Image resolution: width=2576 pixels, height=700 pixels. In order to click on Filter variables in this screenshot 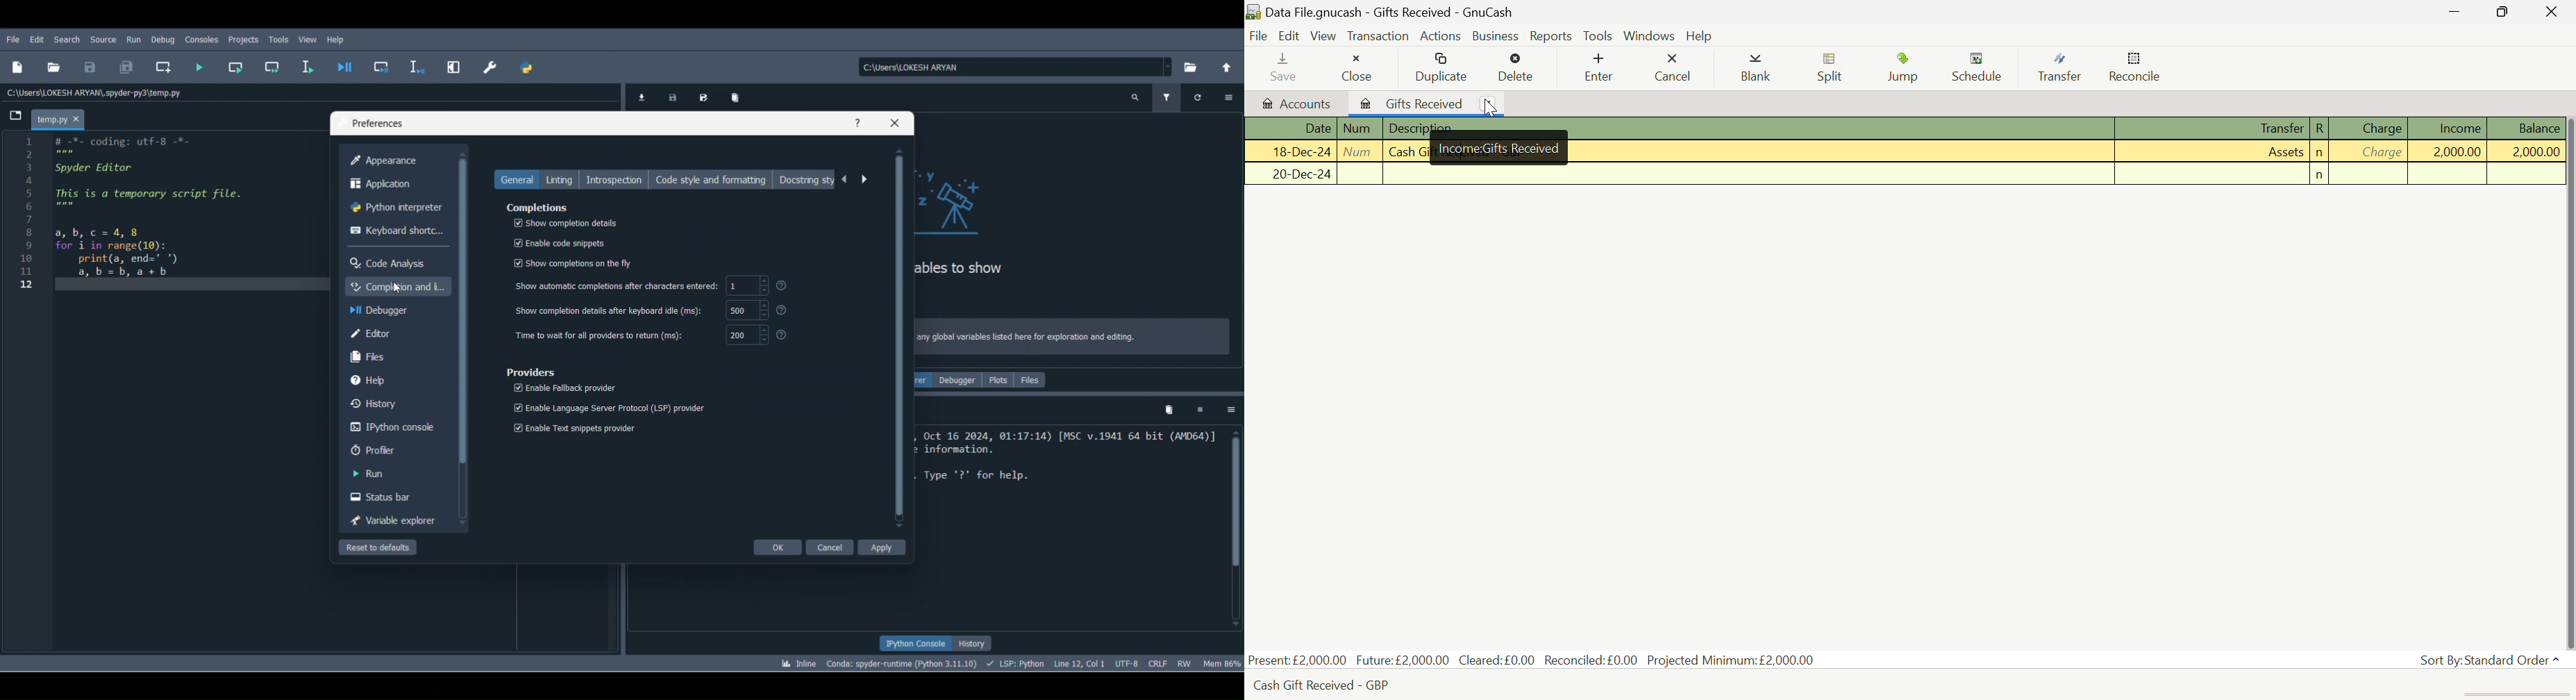, I will do `click(1169, 95)`.